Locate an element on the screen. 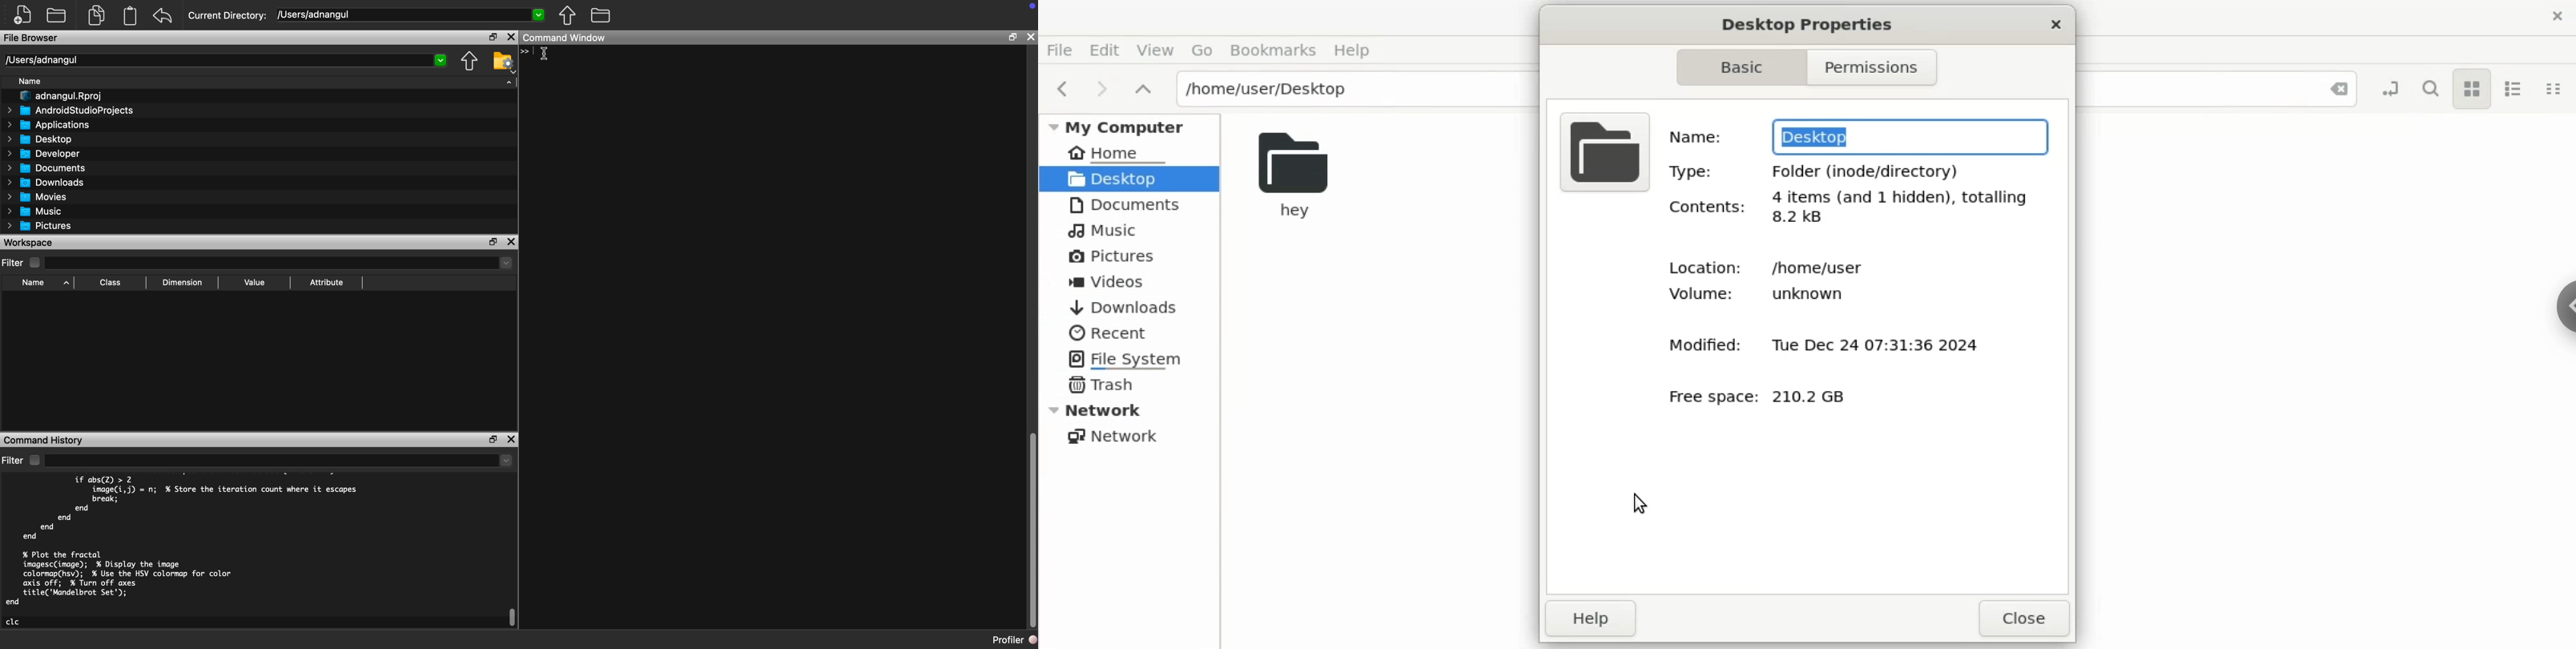  parent folders is located at coordinates (1146, 89).